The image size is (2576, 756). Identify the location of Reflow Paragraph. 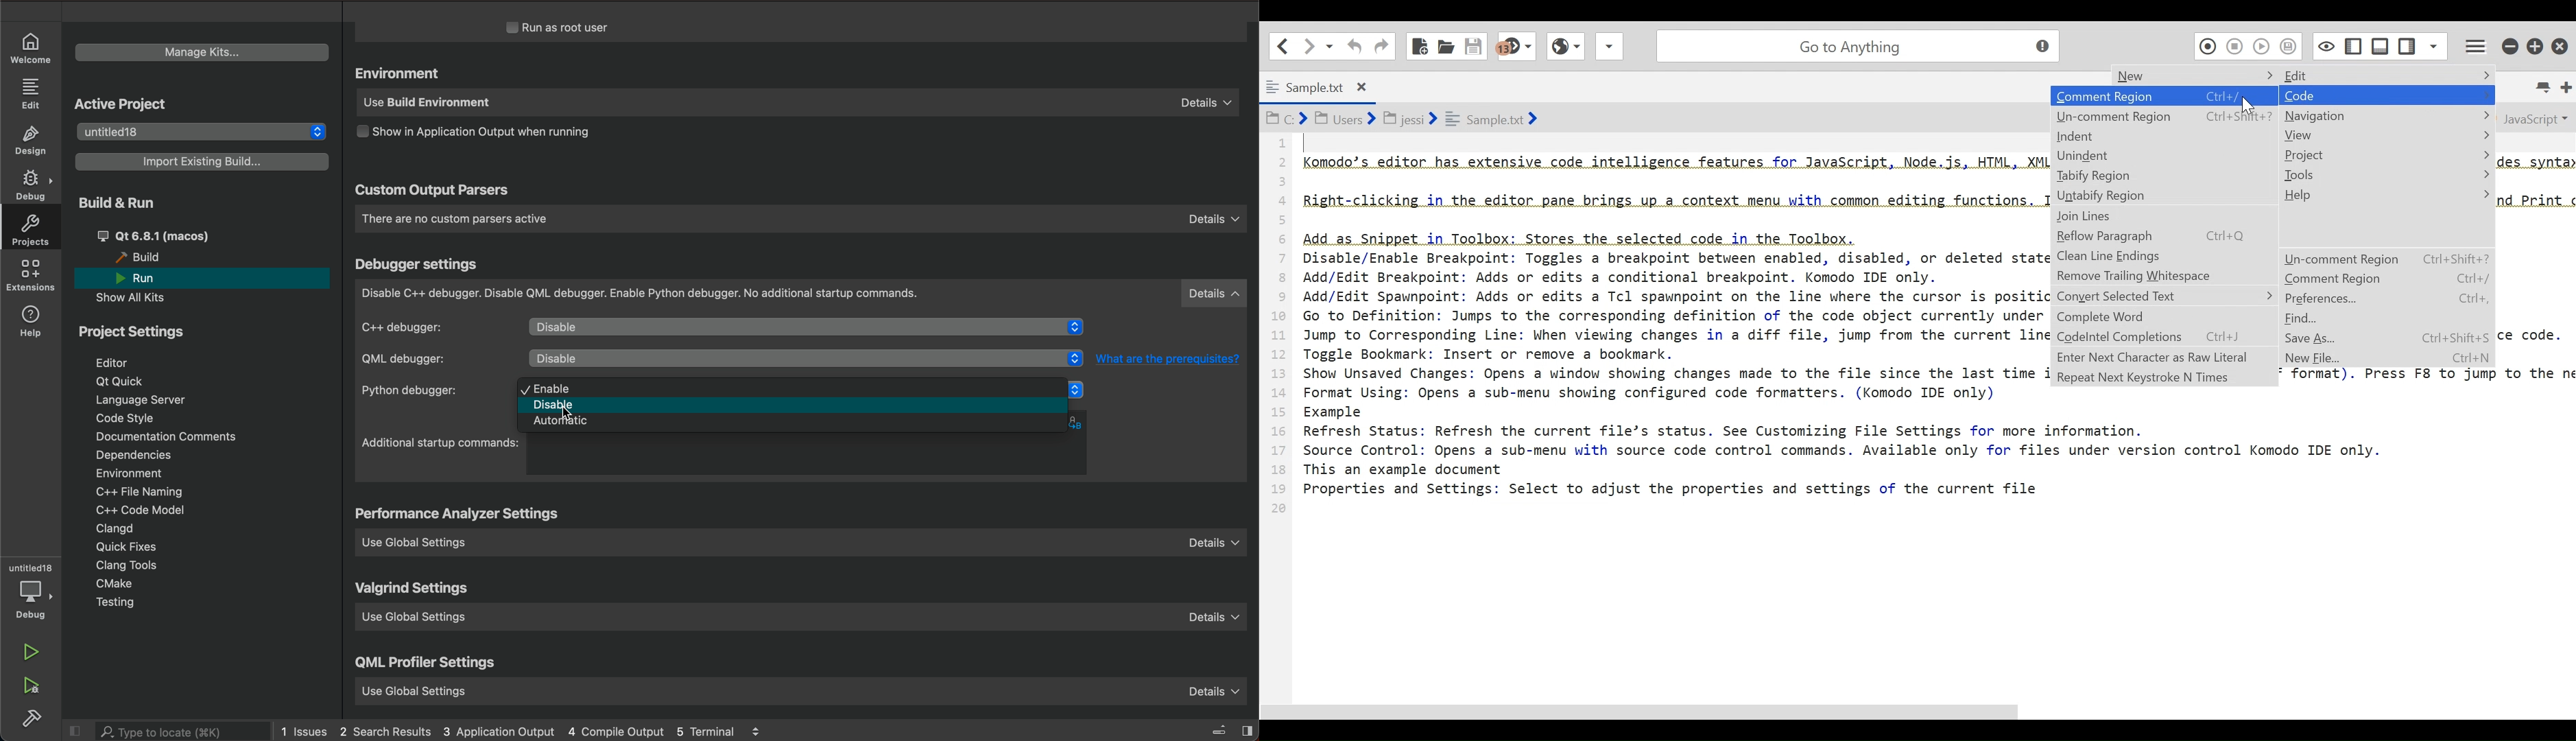
(2163, 237).